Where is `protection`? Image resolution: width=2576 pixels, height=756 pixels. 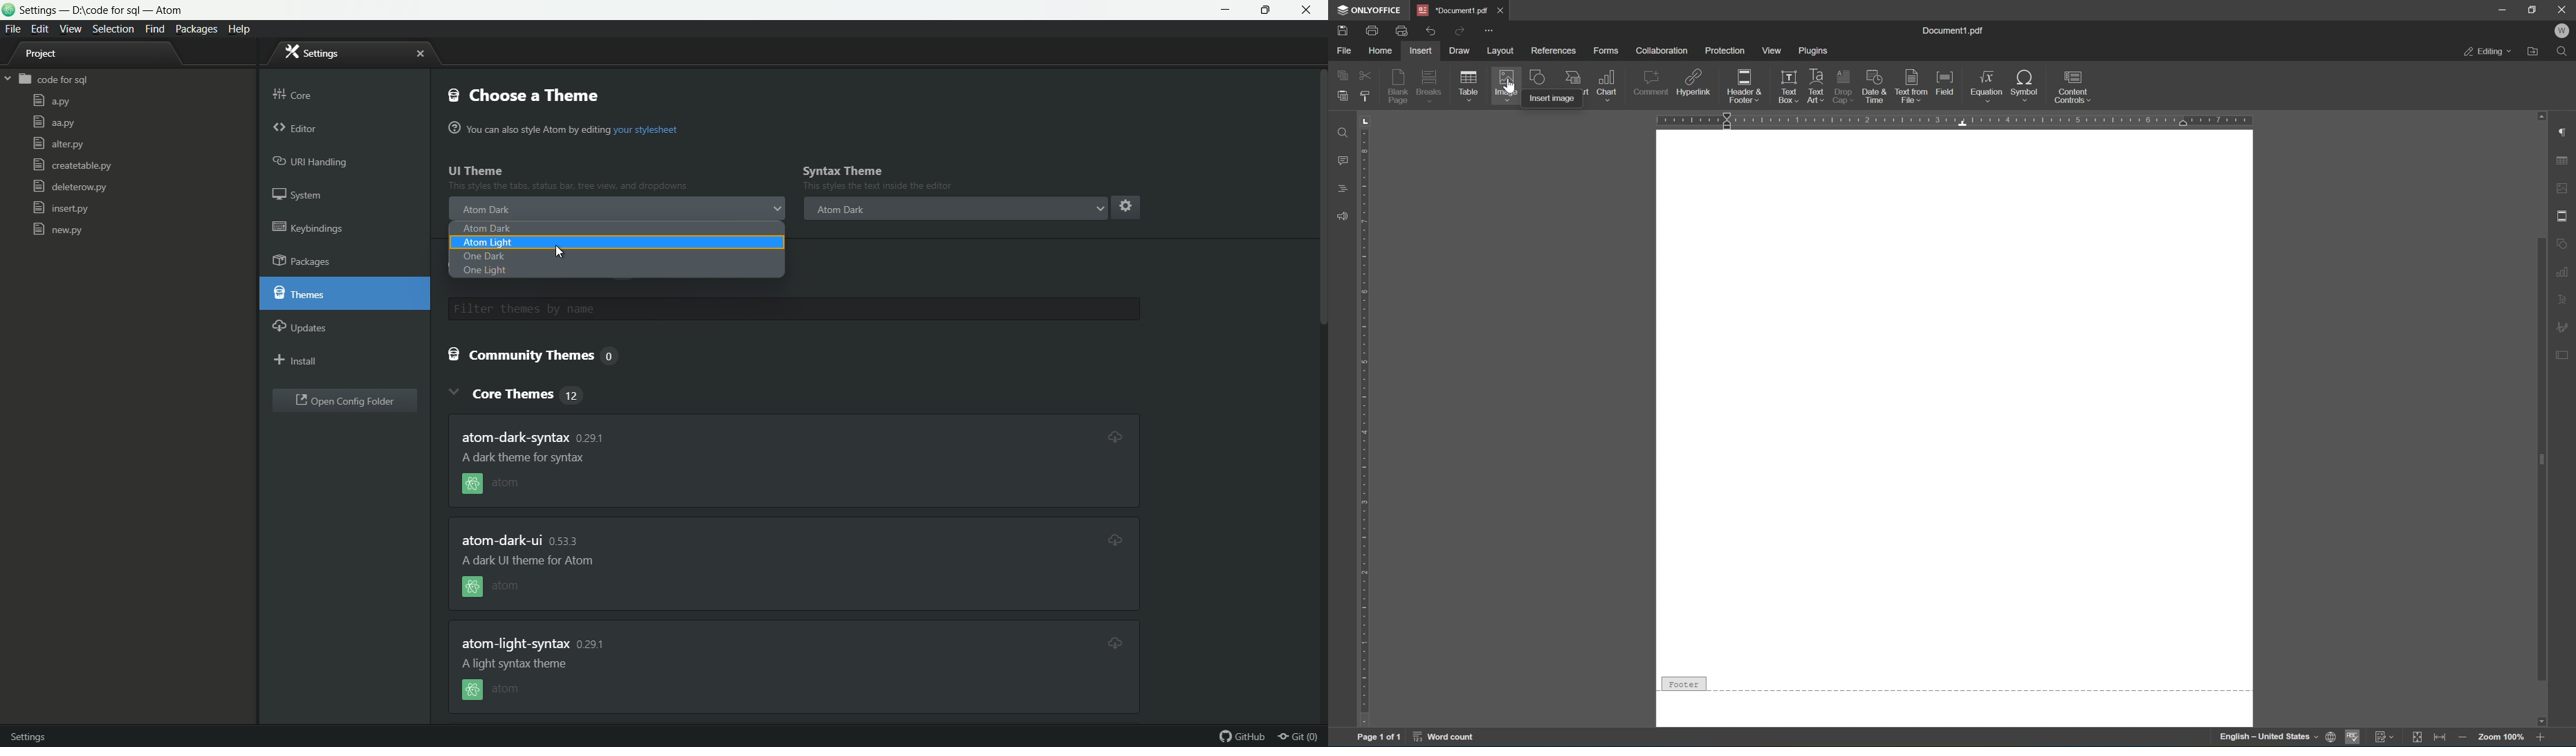
protection is located at coordinates (1726, 51).